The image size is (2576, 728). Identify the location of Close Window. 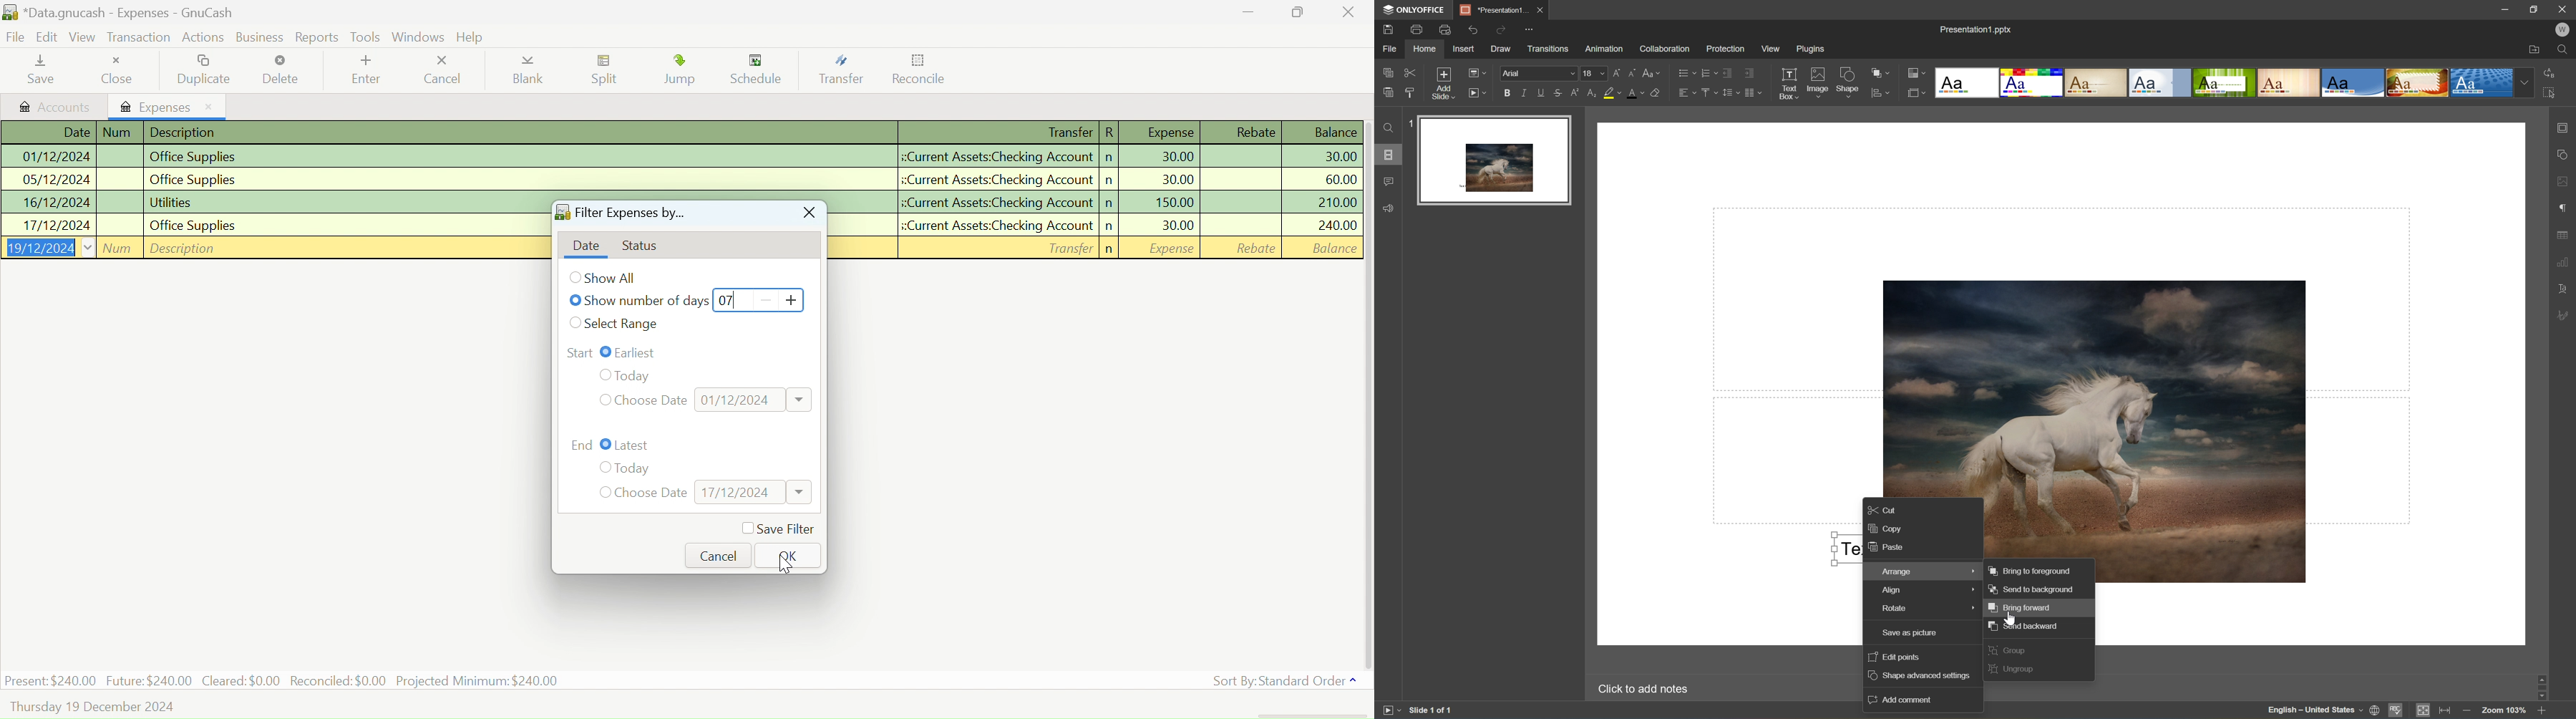
(1348, 11).